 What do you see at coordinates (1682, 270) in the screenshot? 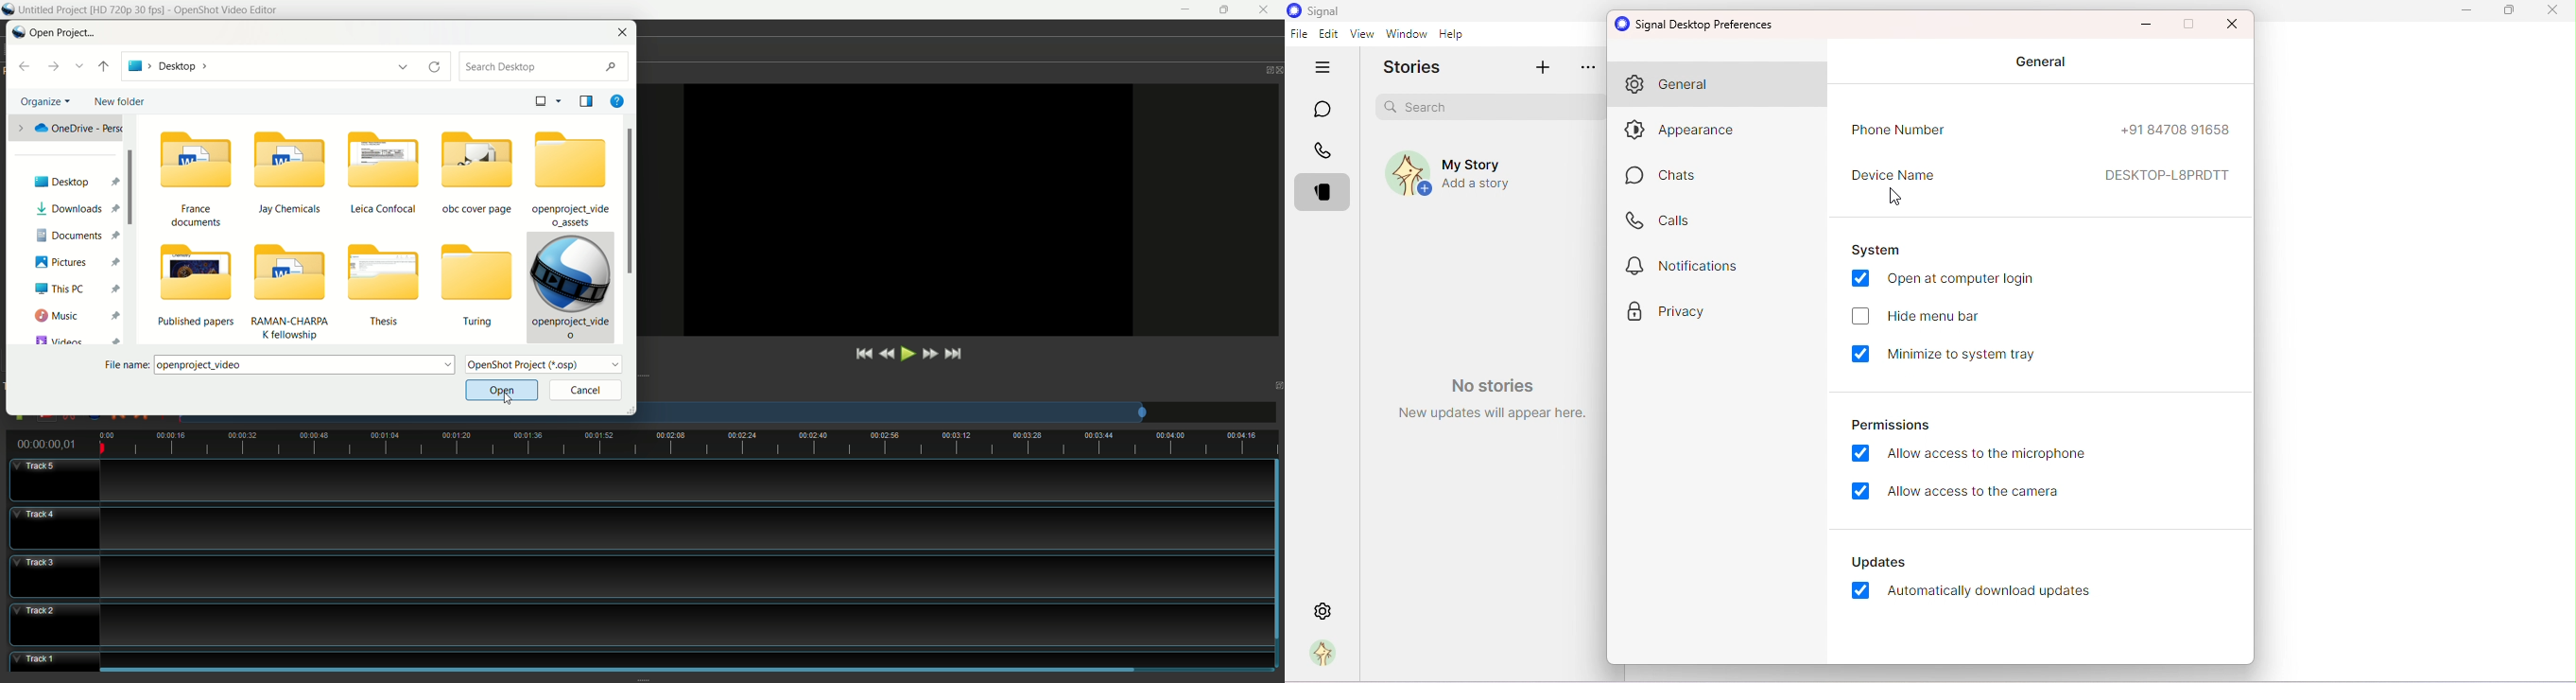
I see `Notification` at bounding box center [1682, 270].